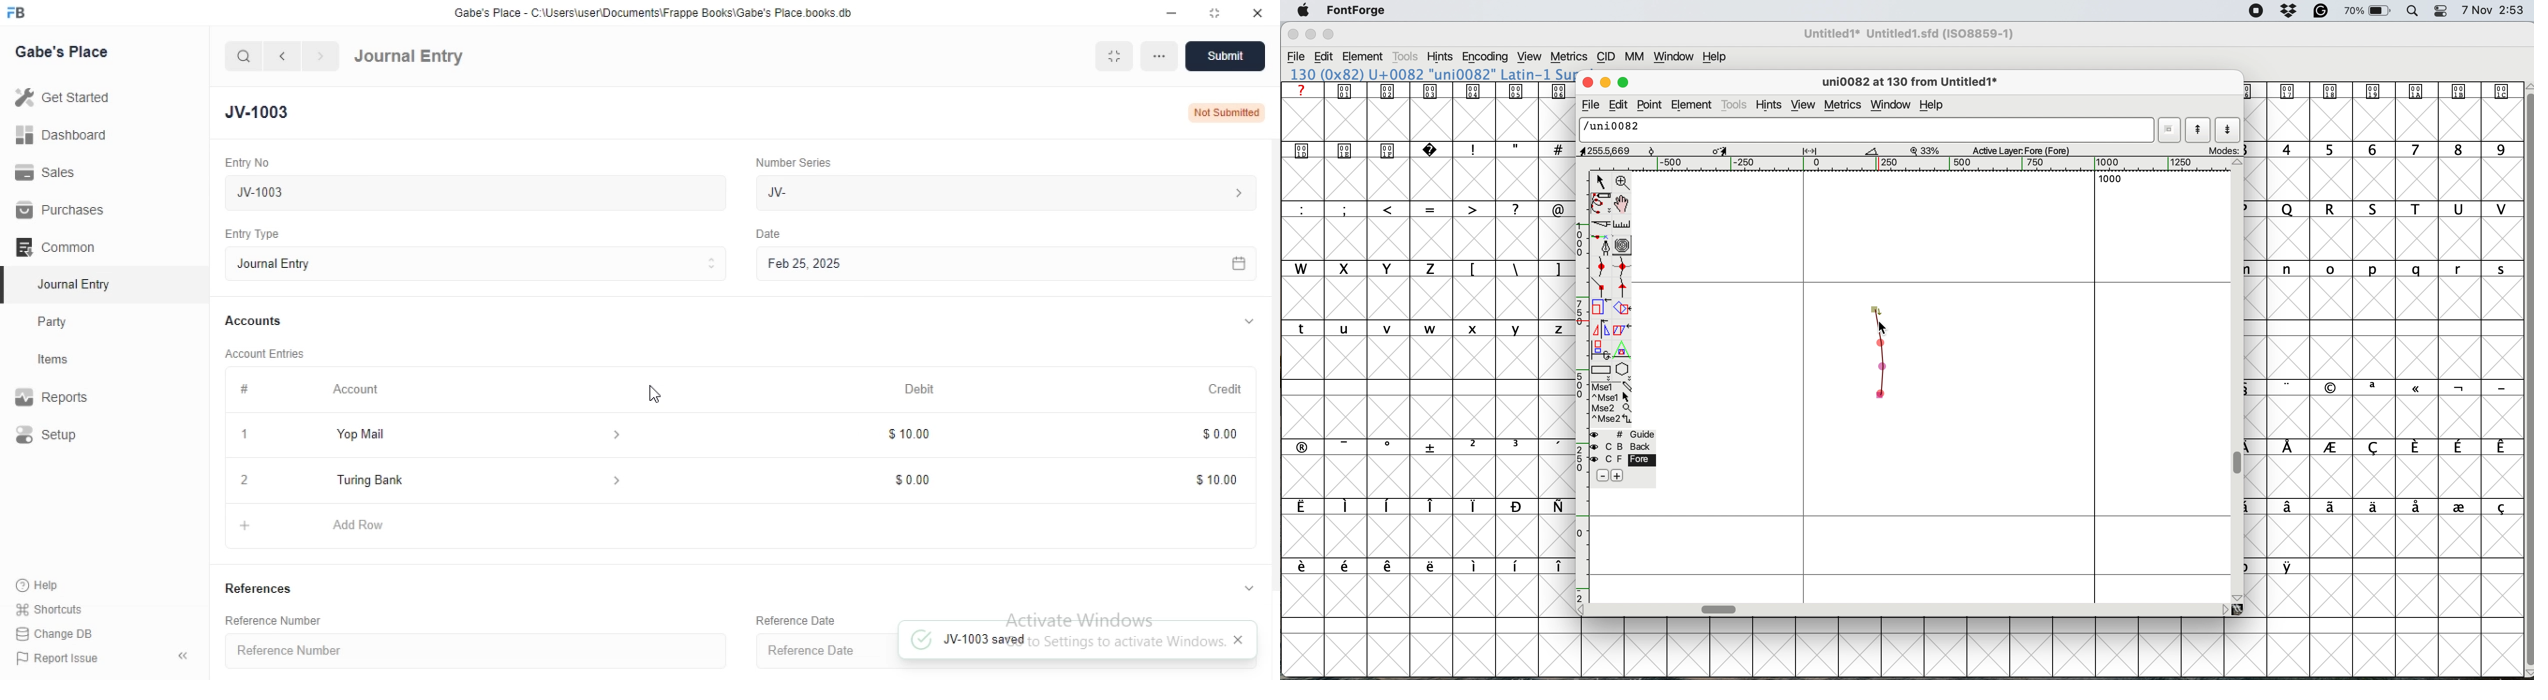 The image size is (2548, 700). Describe the element at coordinates (1210, 434) in the screenshot. I see `$0.00` at that location.